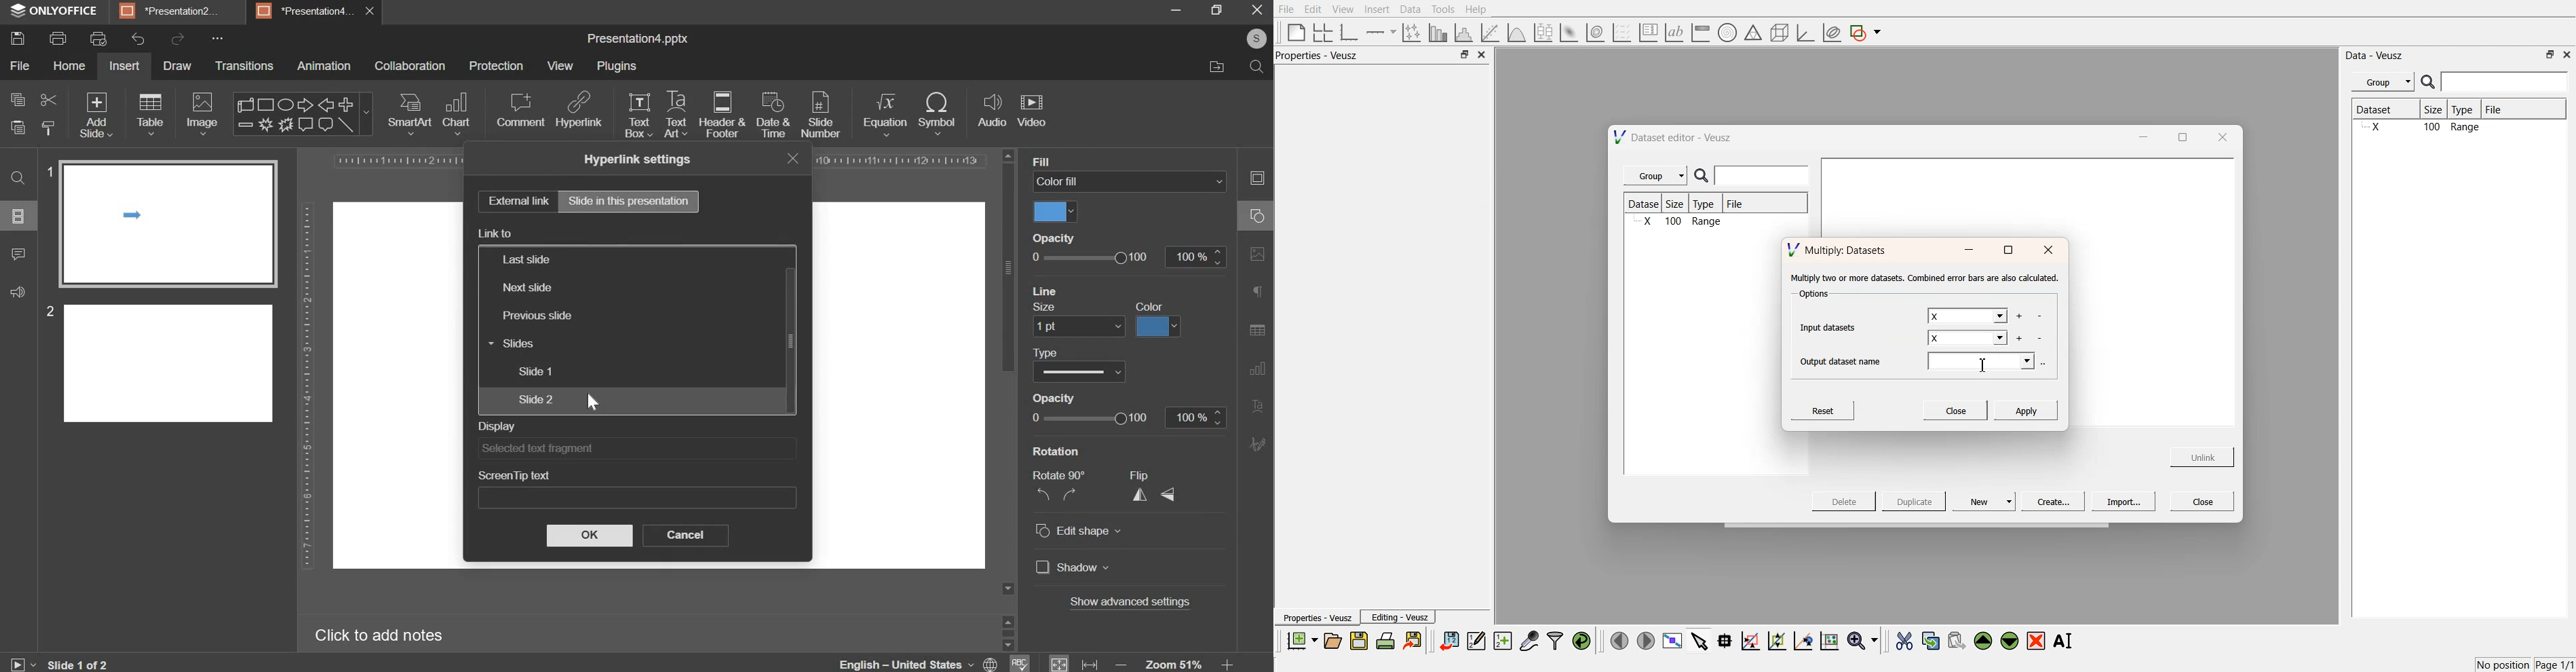 The image size is (2576, 672). Describe the element at coordinates (20, 40) in the screenshot. I see `save` at that location.